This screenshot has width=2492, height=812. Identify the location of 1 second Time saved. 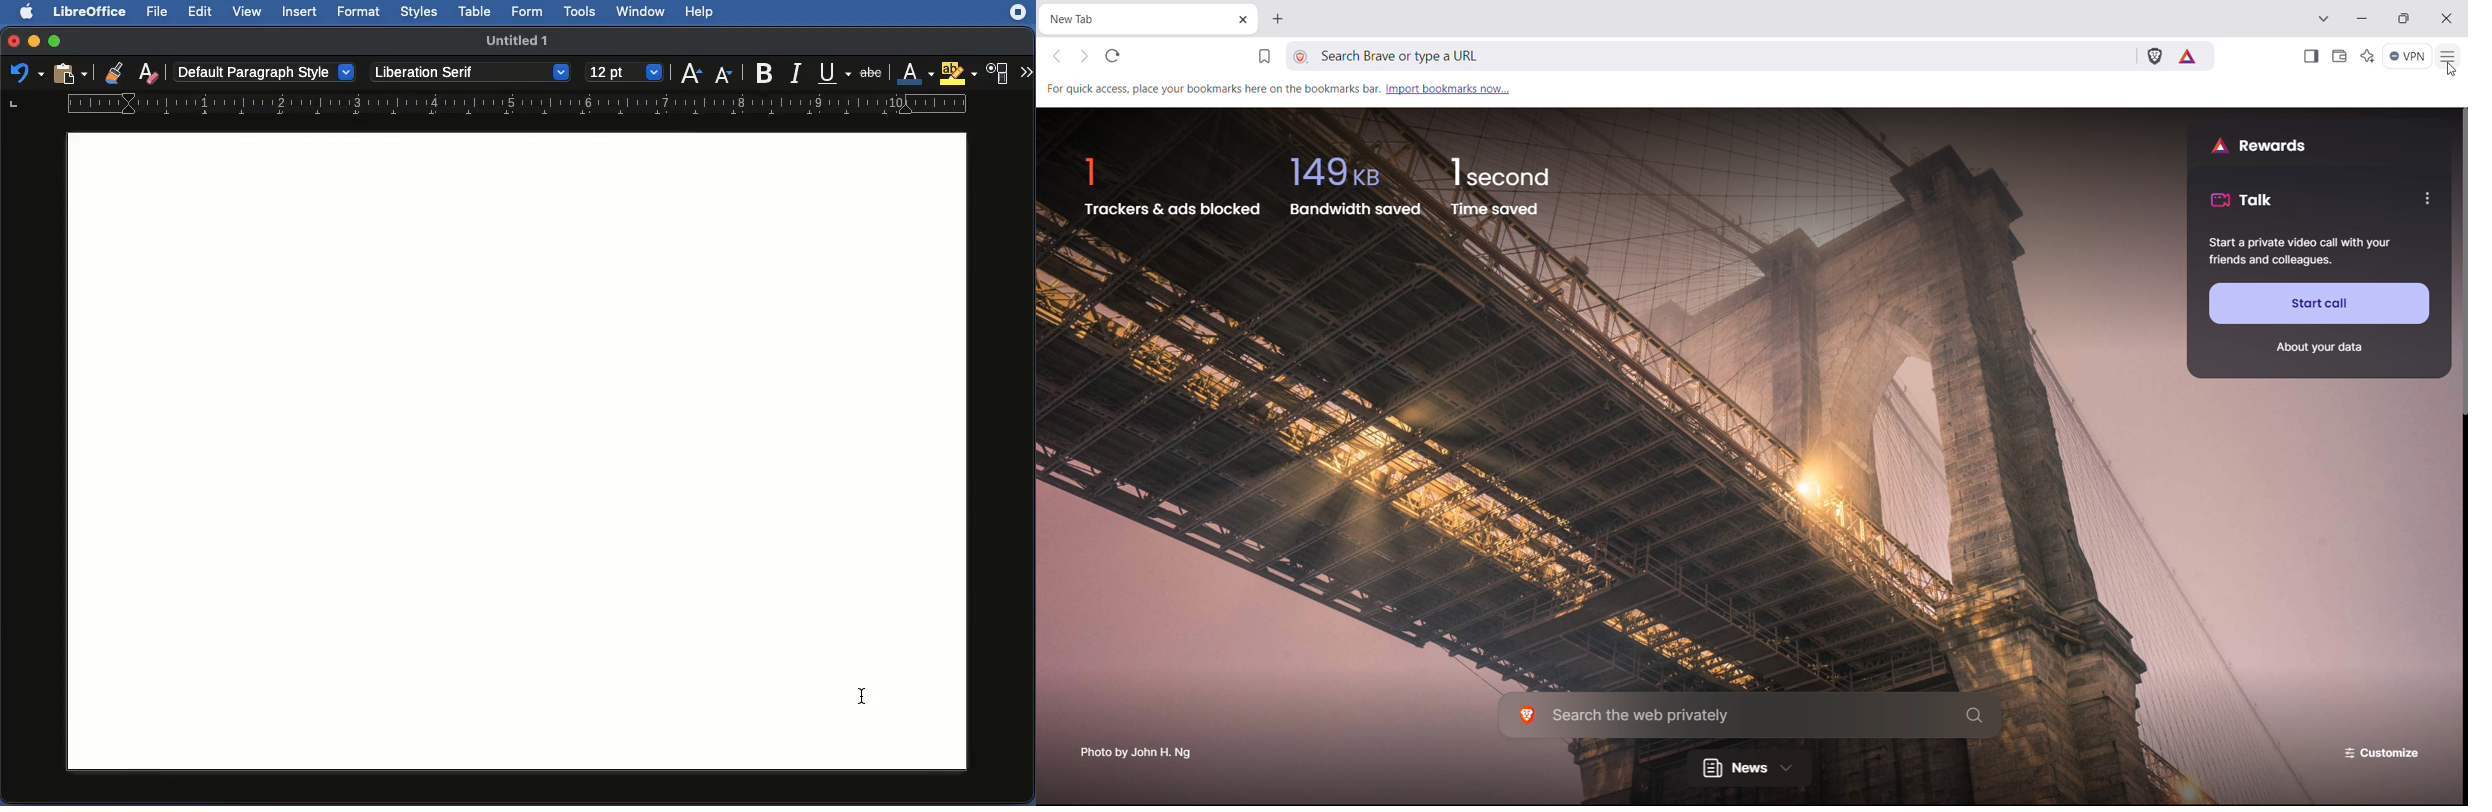
(1508, 185).